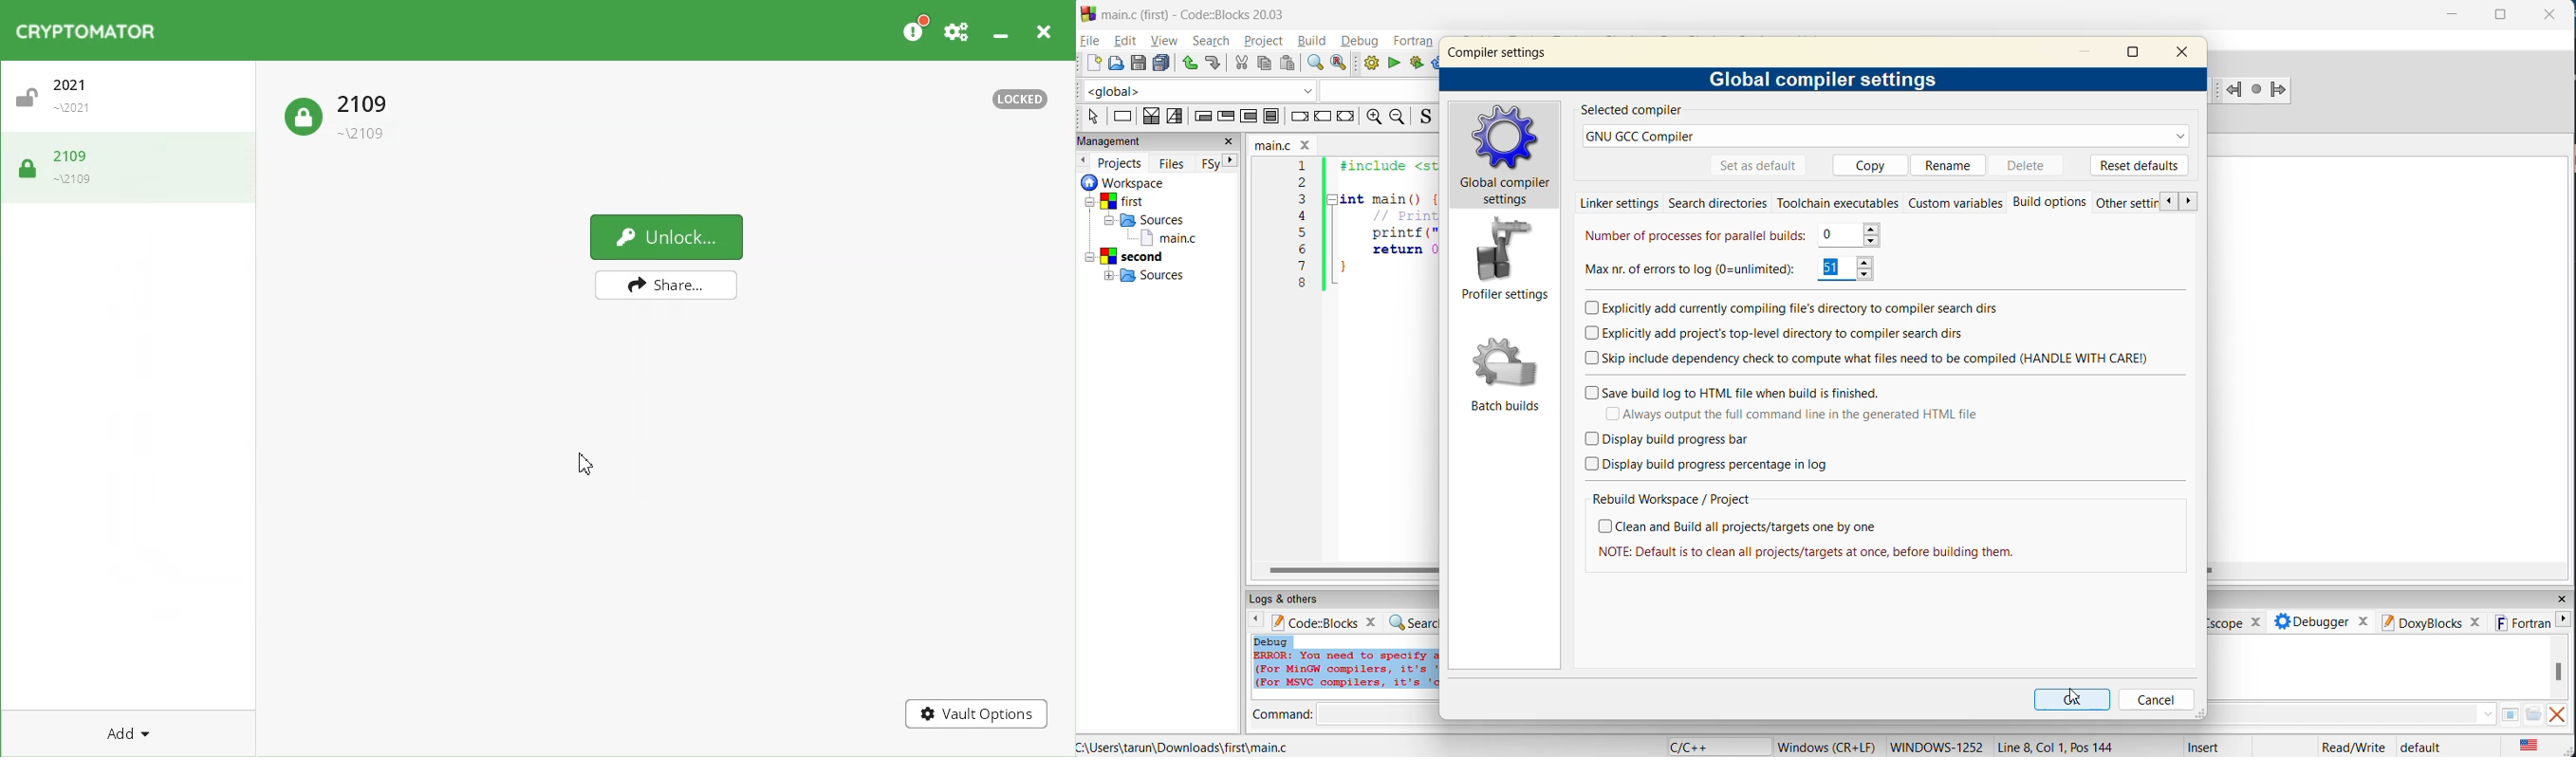  What do you see at coordinates (1507, 260) in the screenshot?
I see `profile settings` at bounding box center [1507, 260].